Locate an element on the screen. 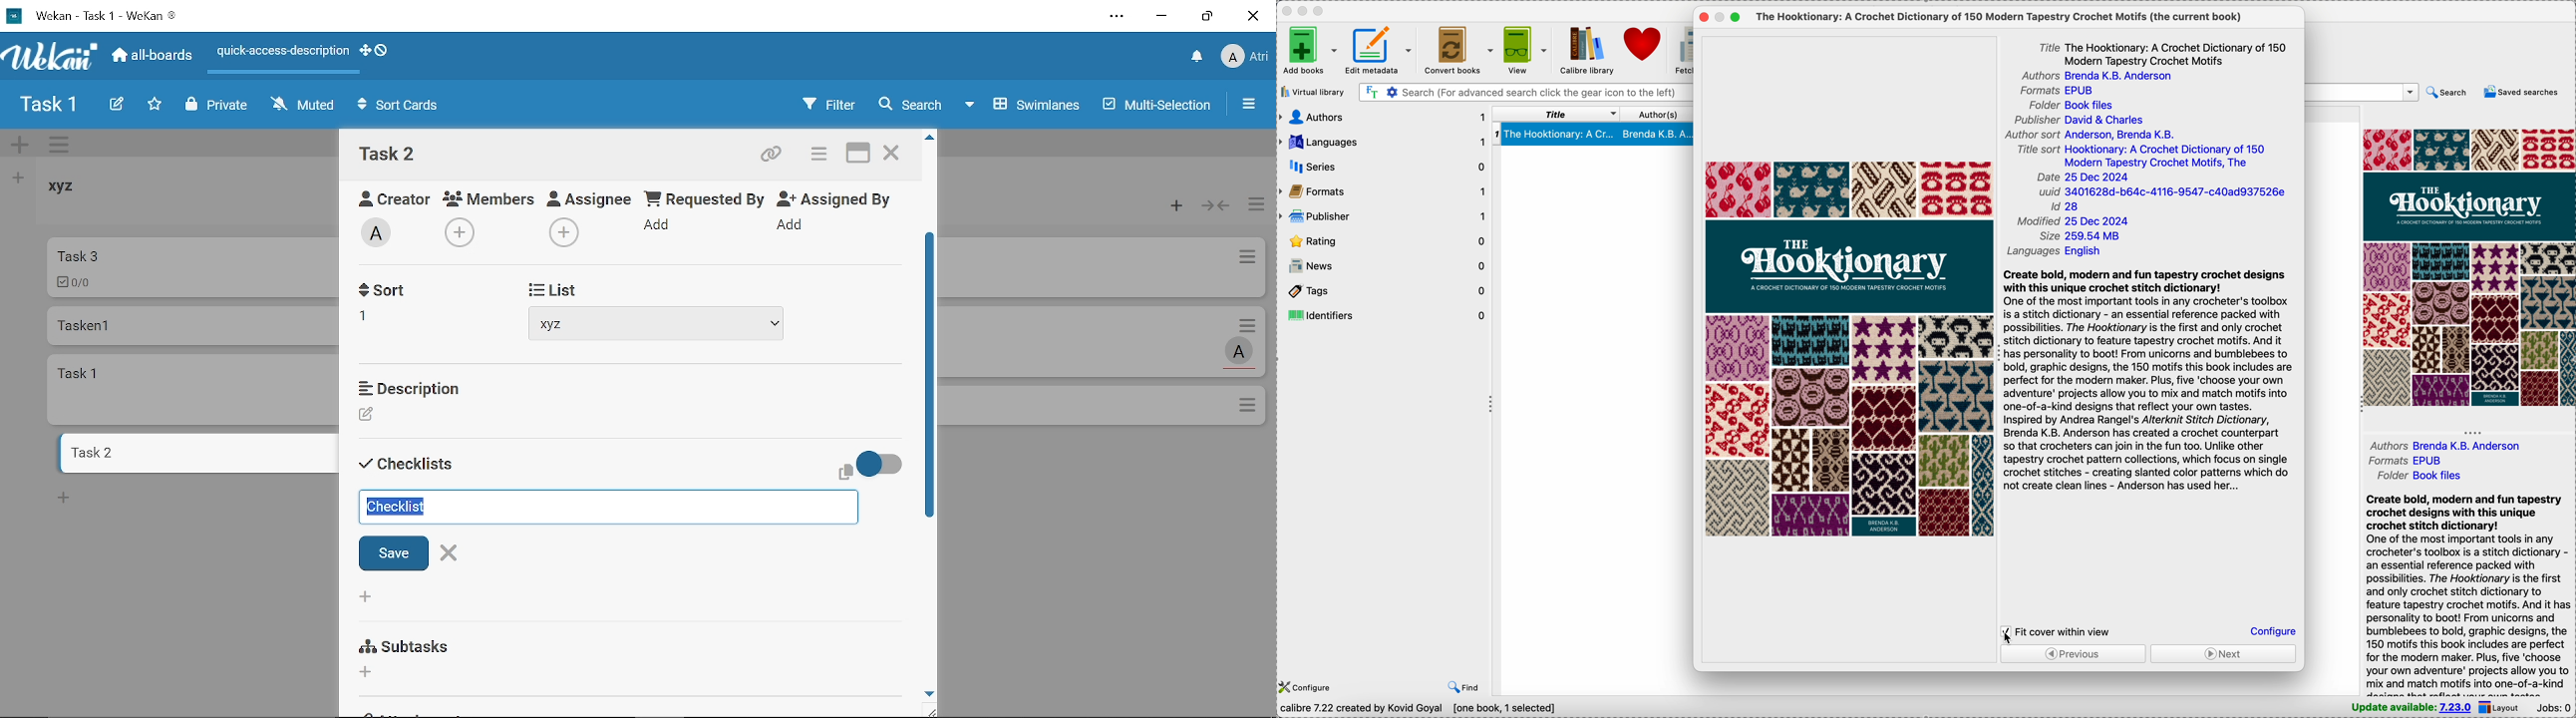 Image resolution: width=2576 pixels, height=728 pixels. Profile is located at coordinates (1244, 59).